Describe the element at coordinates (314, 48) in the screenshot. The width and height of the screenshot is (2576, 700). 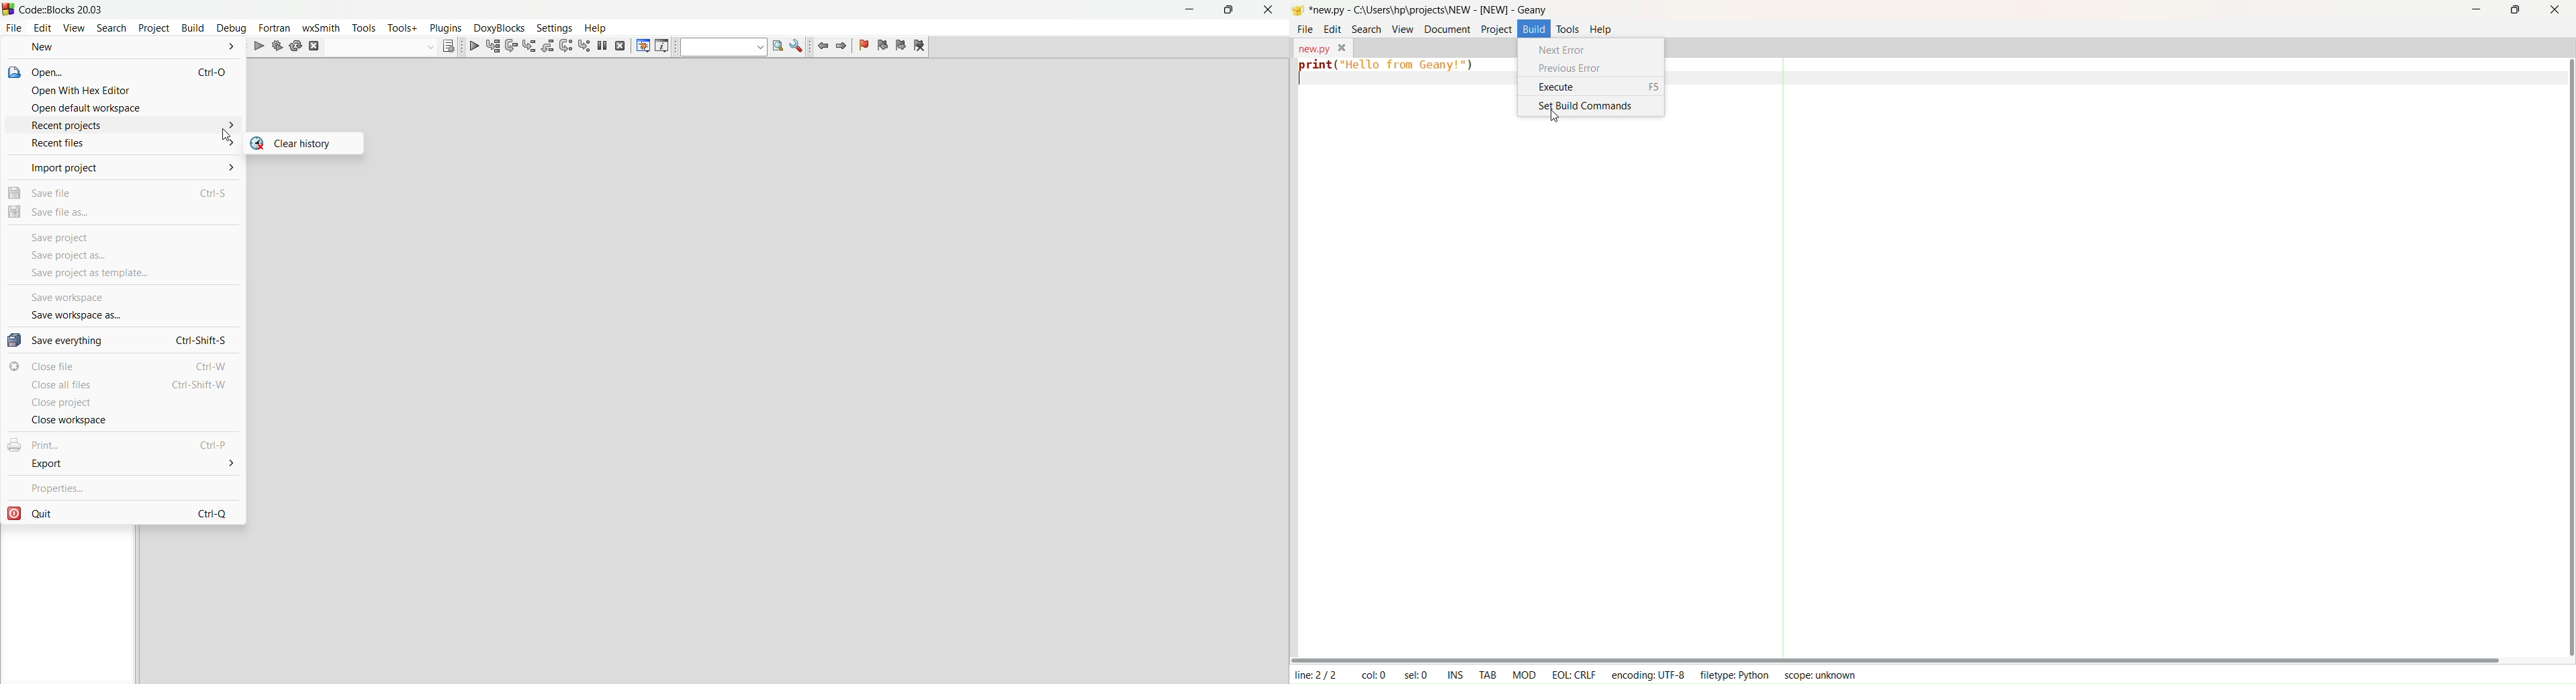
I see `abort` at that location.